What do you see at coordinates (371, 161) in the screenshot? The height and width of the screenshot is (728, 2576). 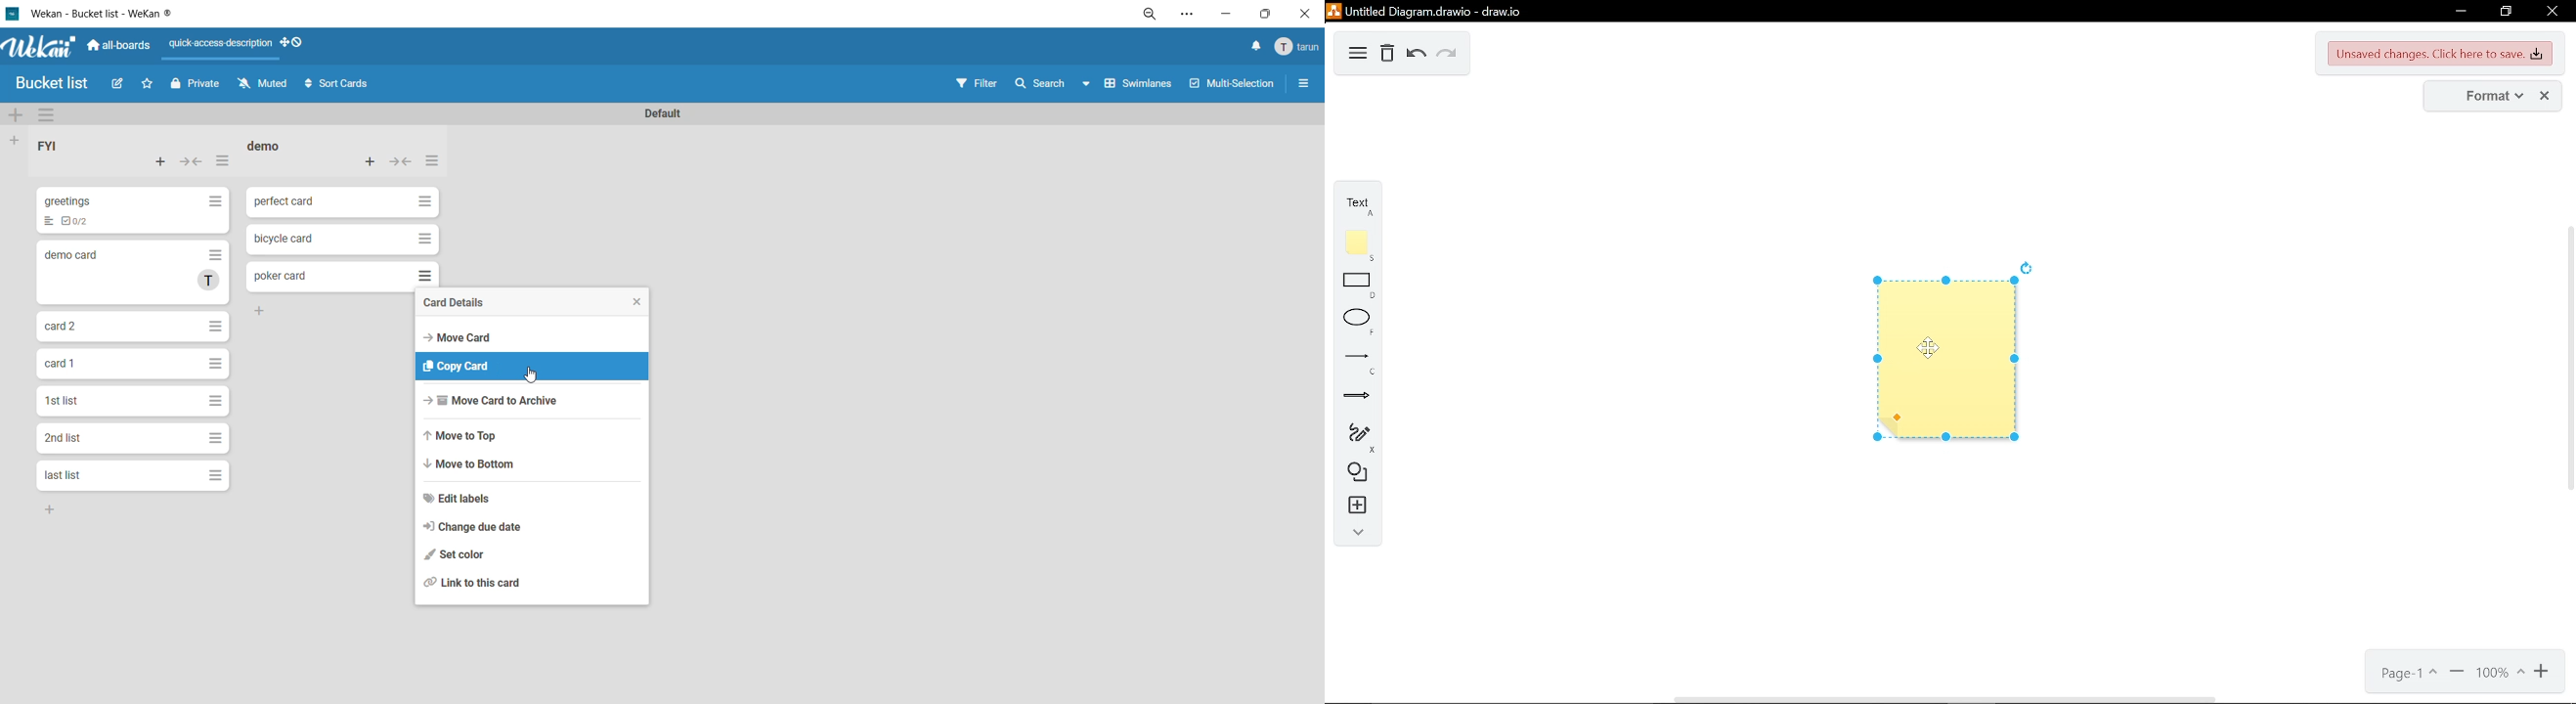 I see `add card` at bounding box center [371, 161].